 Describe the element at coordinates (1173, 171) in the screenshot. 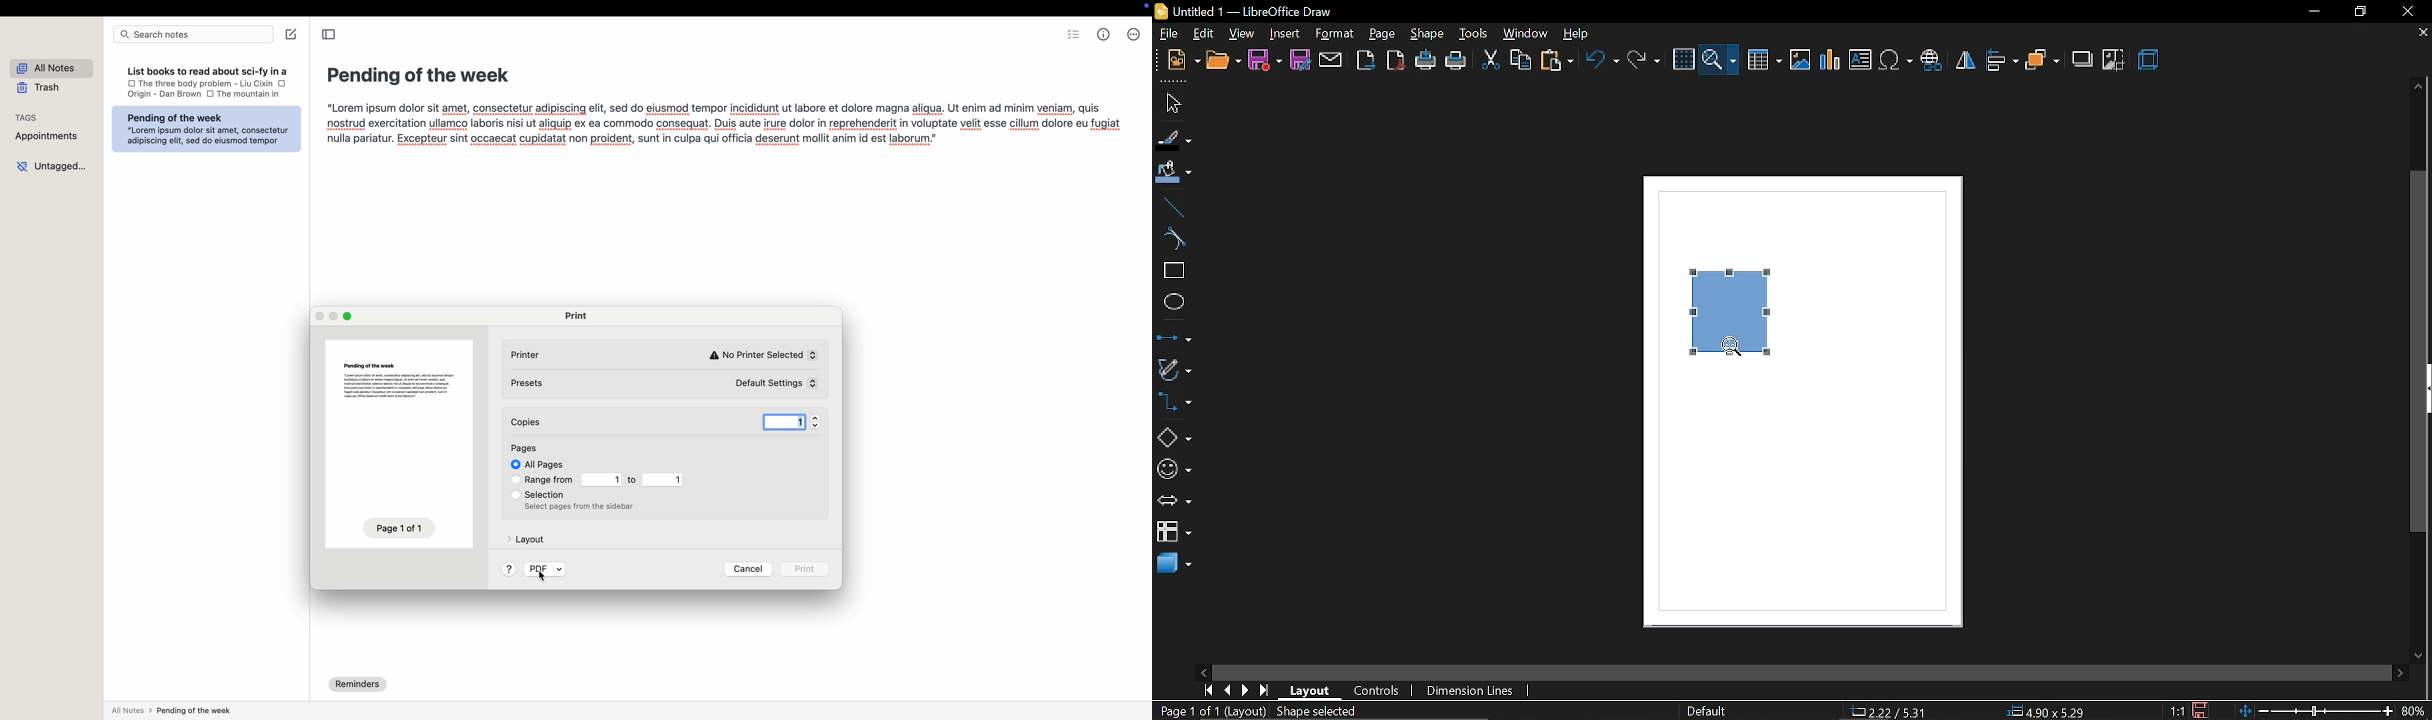

I see `fill color` at that location.